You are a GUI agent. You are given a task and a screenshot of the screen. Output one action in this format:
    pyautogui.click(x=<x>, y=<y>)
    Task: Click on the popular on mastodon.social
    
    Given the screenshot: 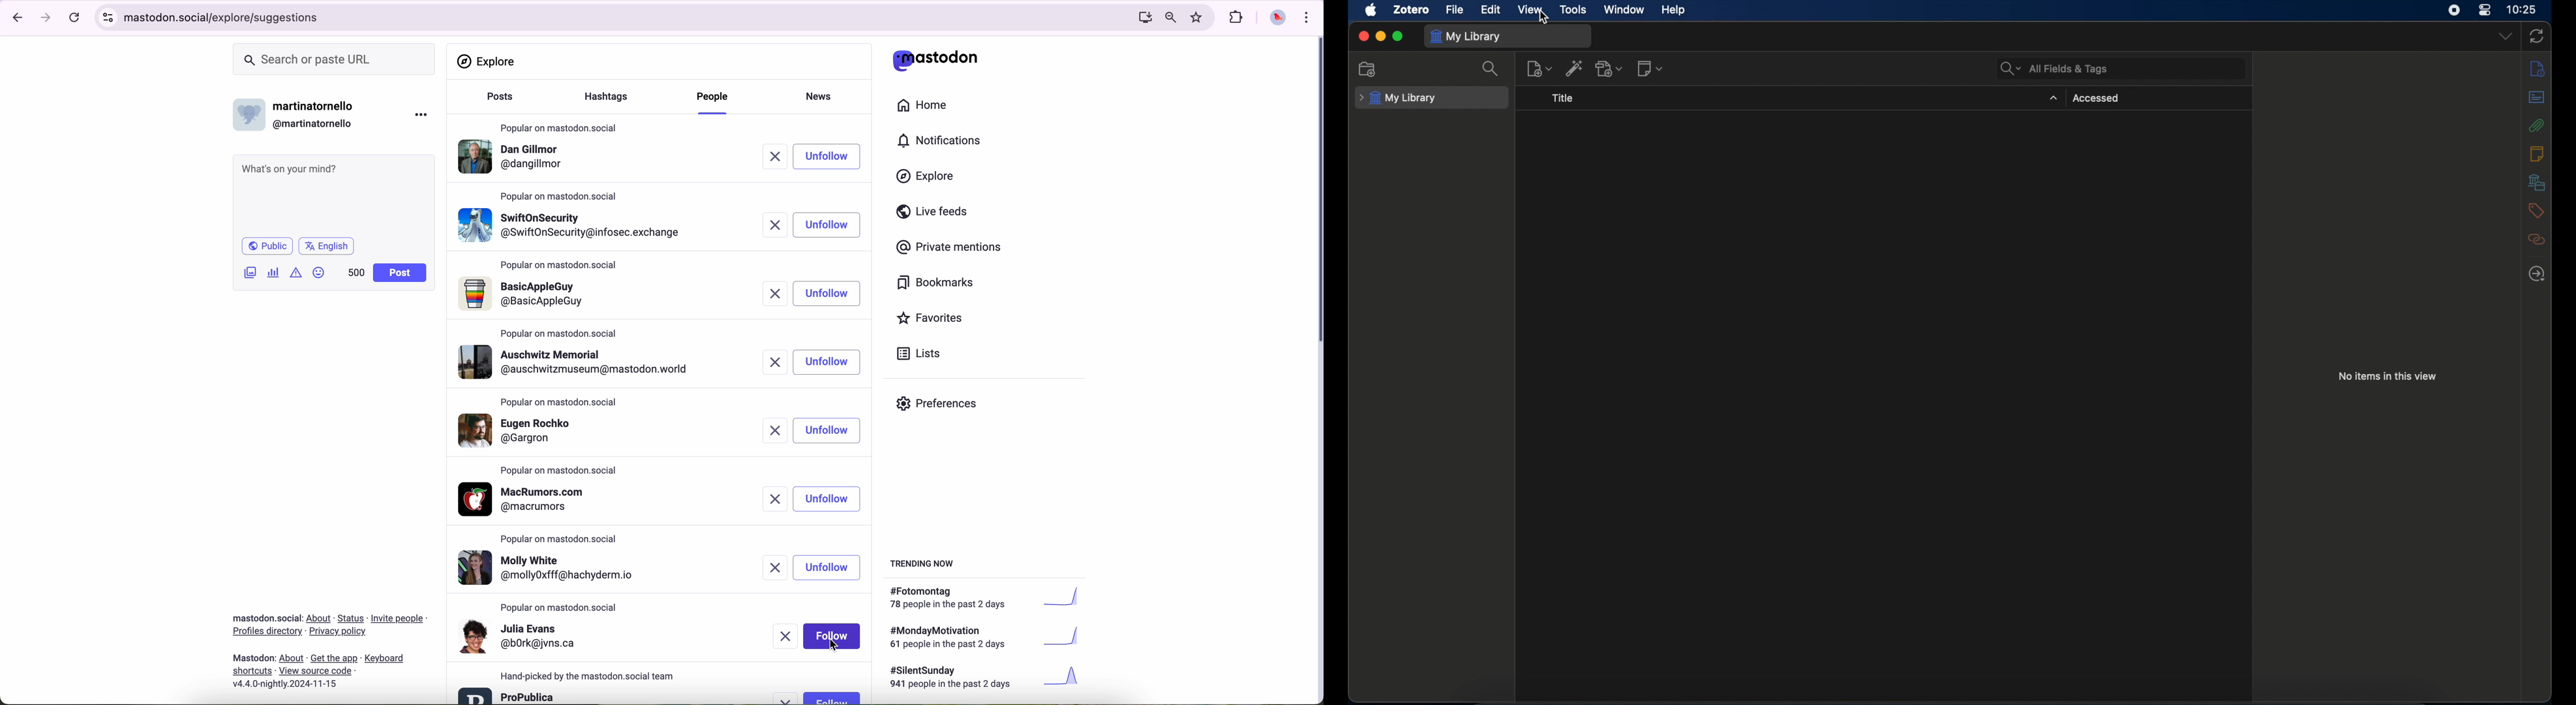 What is the action you would take?
    pyautogui.click(x=560, y=471)
    